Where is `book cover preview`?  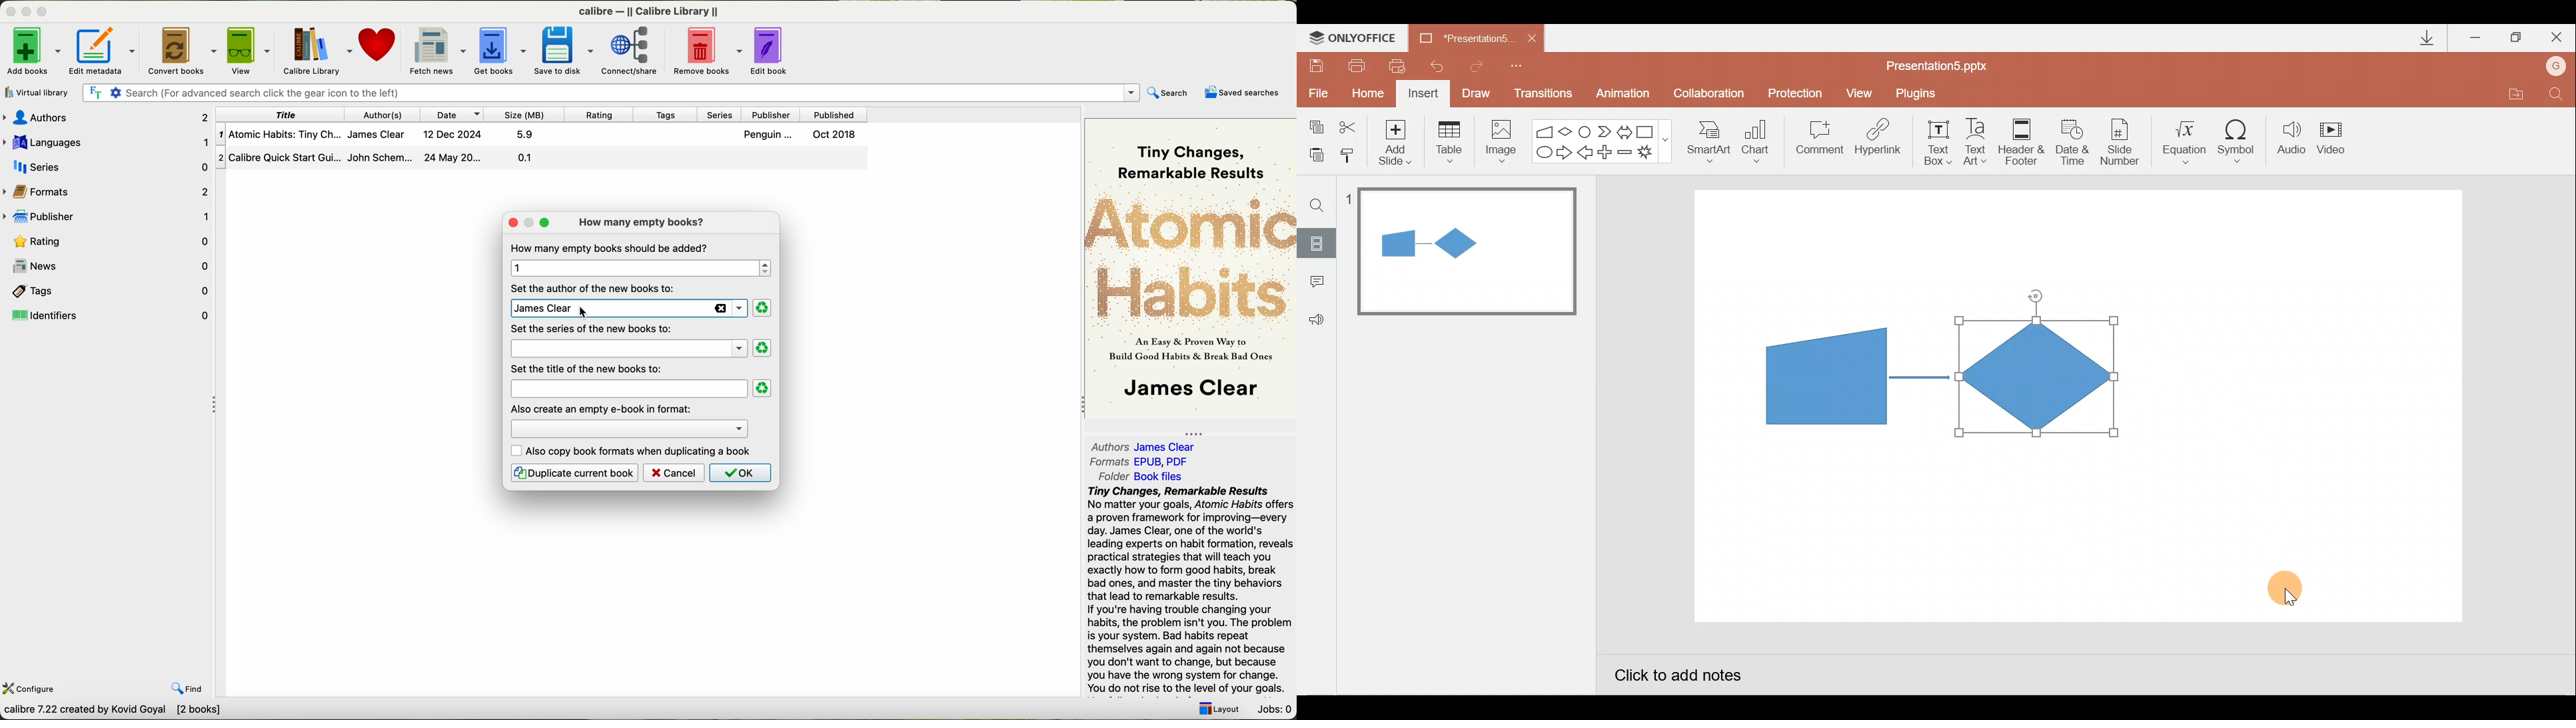 book cover preview is located at coordinates (1192, 267).